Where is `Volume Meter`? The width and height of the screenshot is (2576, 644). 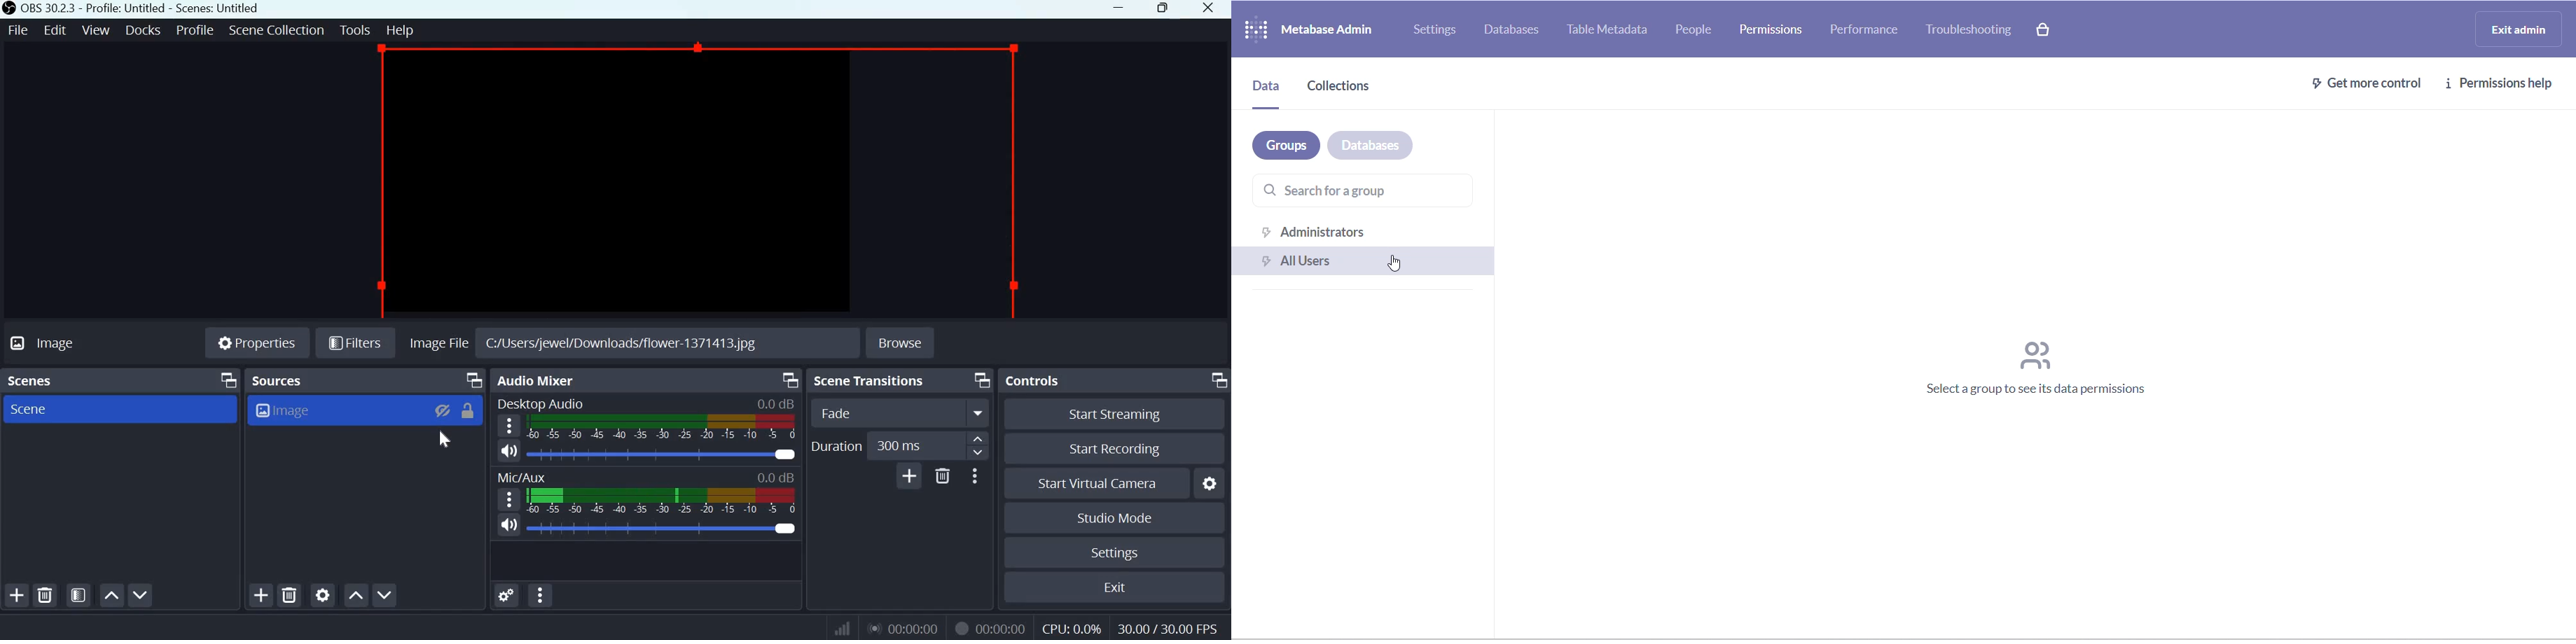
Volume Meter is located at coordinates (662, 428).